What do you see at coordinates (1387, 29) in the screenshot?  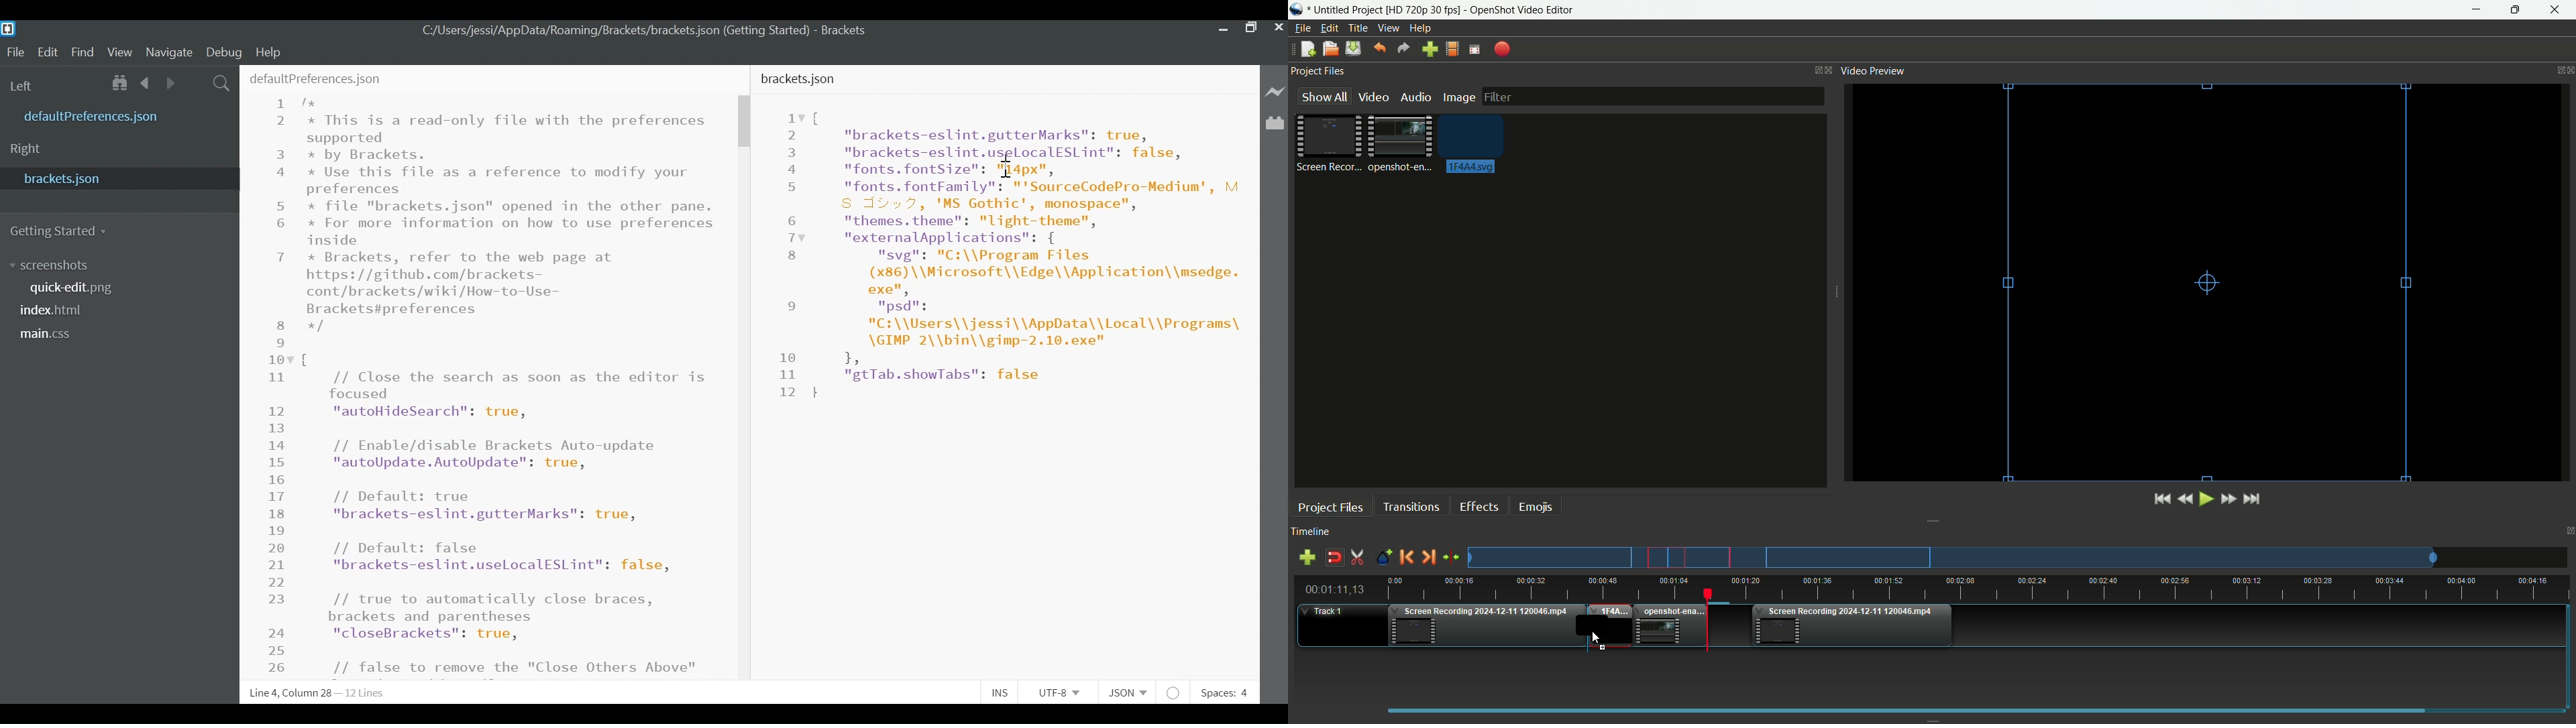 I see `View menu` at bounding box center [1387, 29].